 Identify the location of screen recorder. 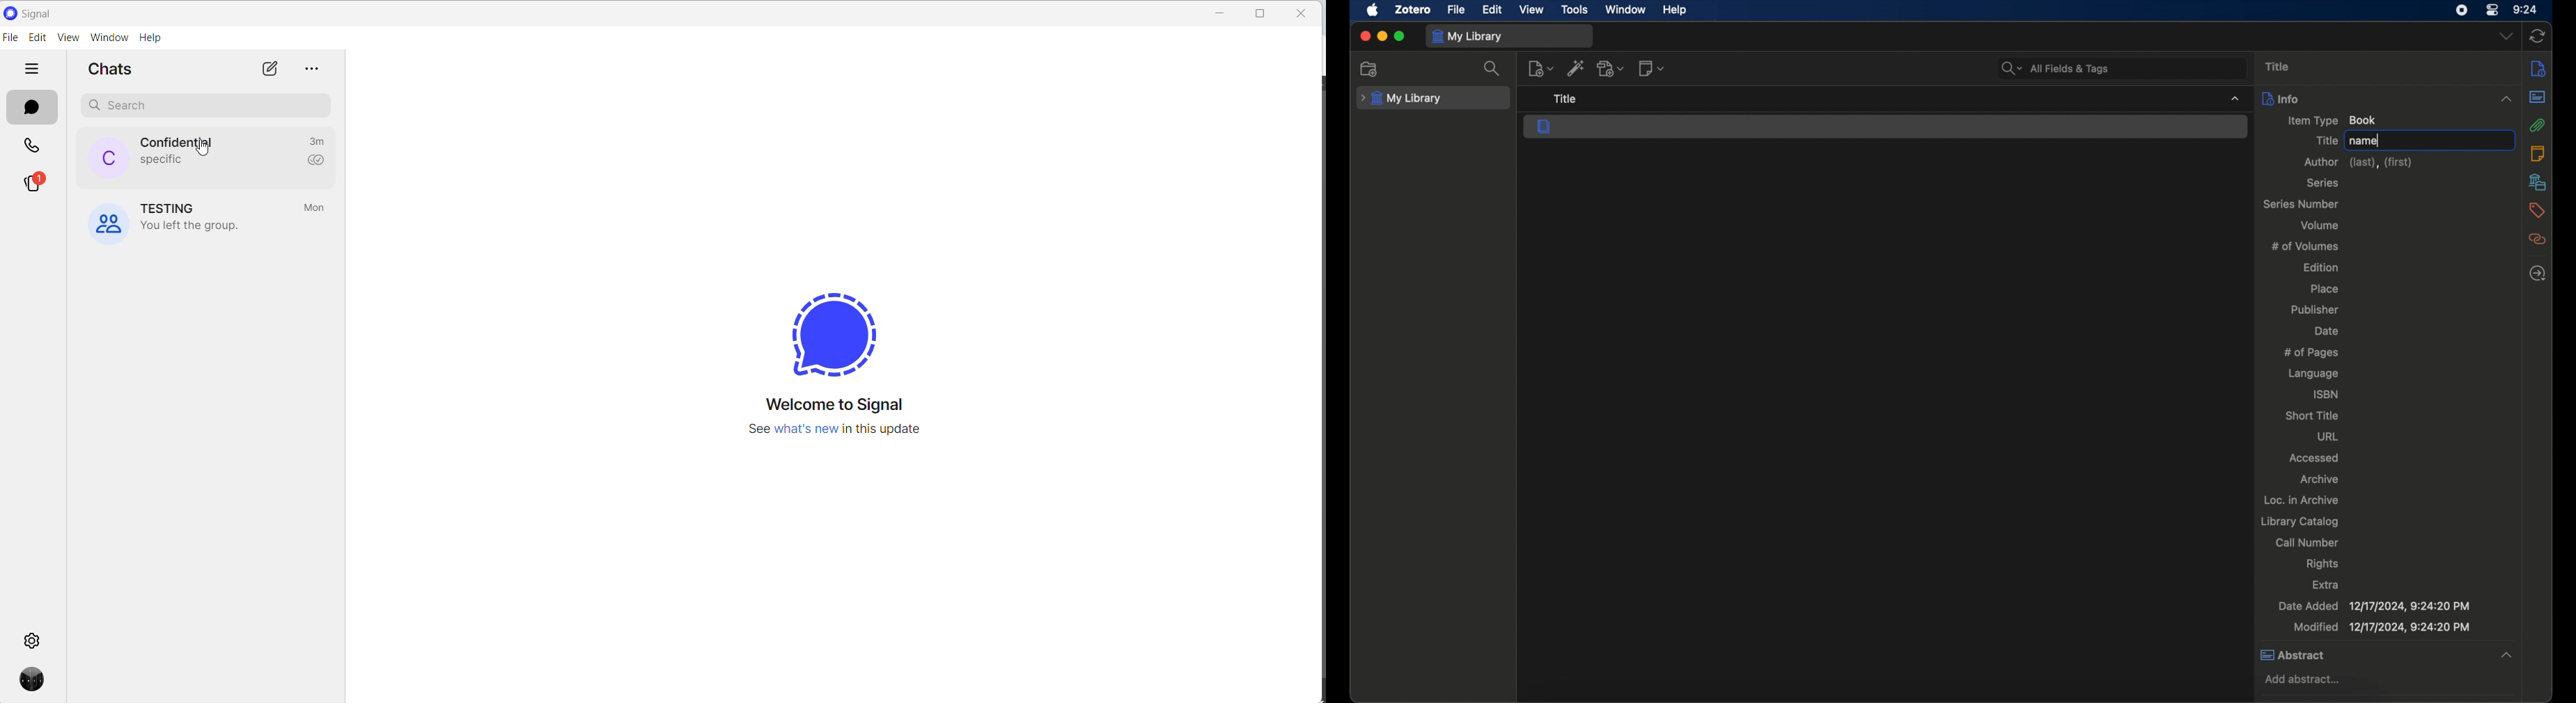
(2462, 10).